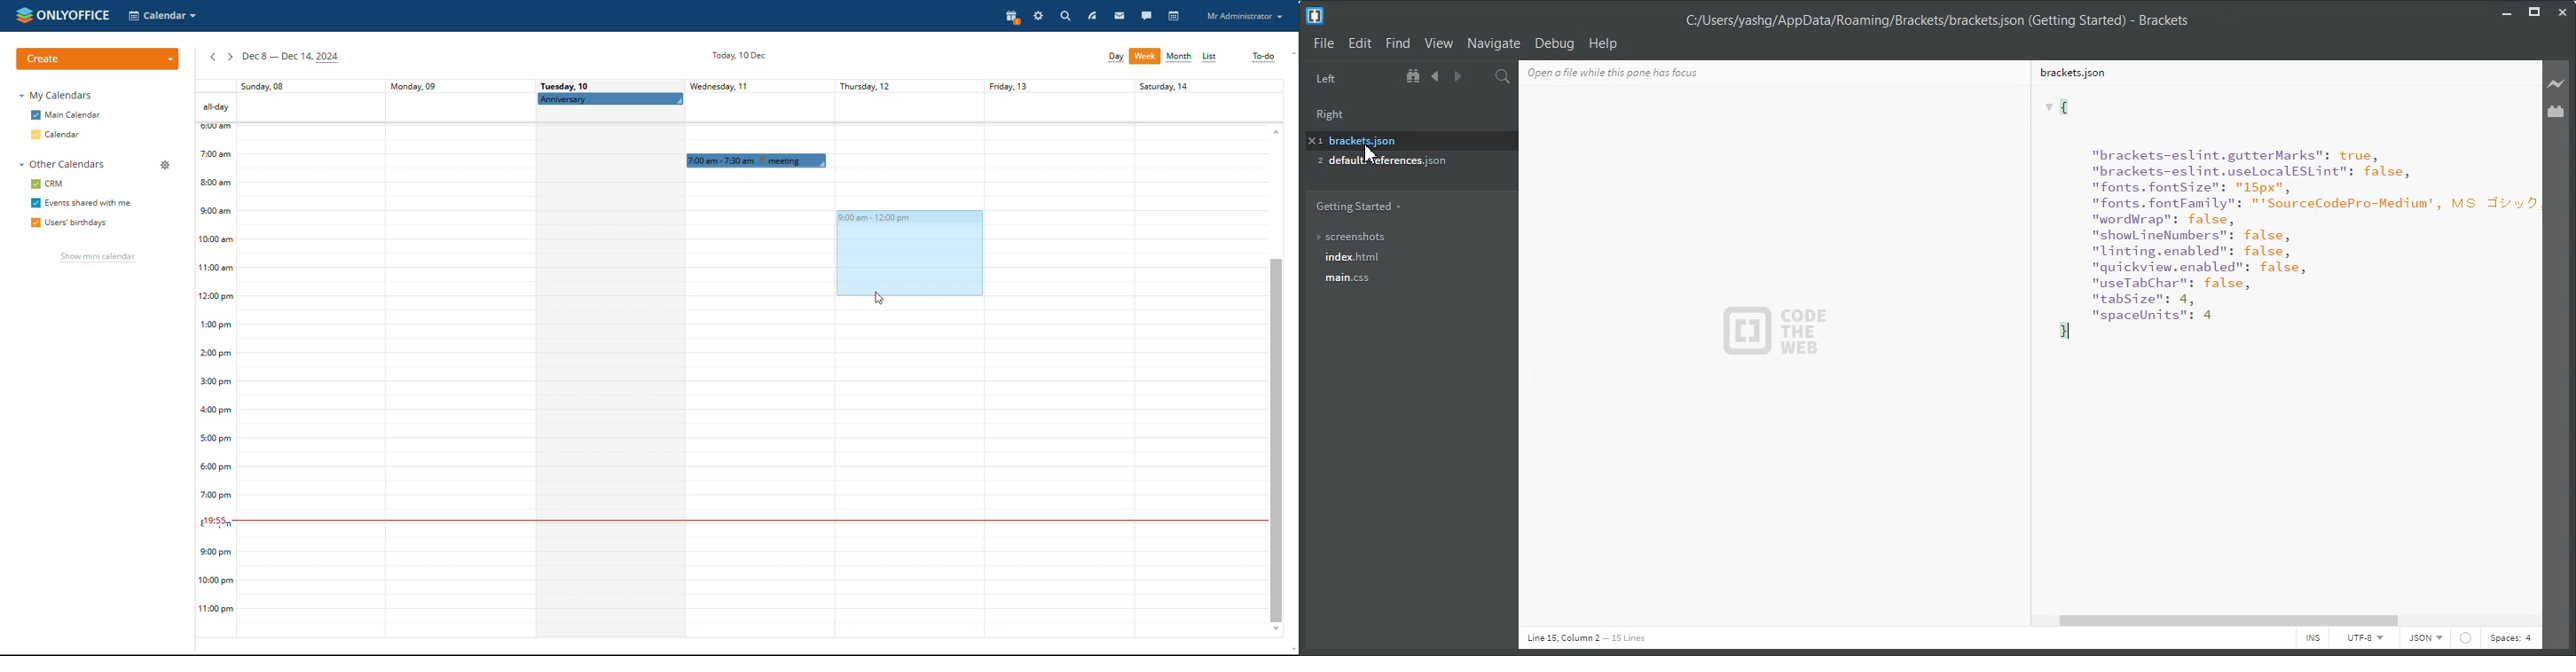 The width and height of the screenshot is (2576, 672). Describe the element at coordinates (212, 57) in the screenshot. I see `previous week` at that location.